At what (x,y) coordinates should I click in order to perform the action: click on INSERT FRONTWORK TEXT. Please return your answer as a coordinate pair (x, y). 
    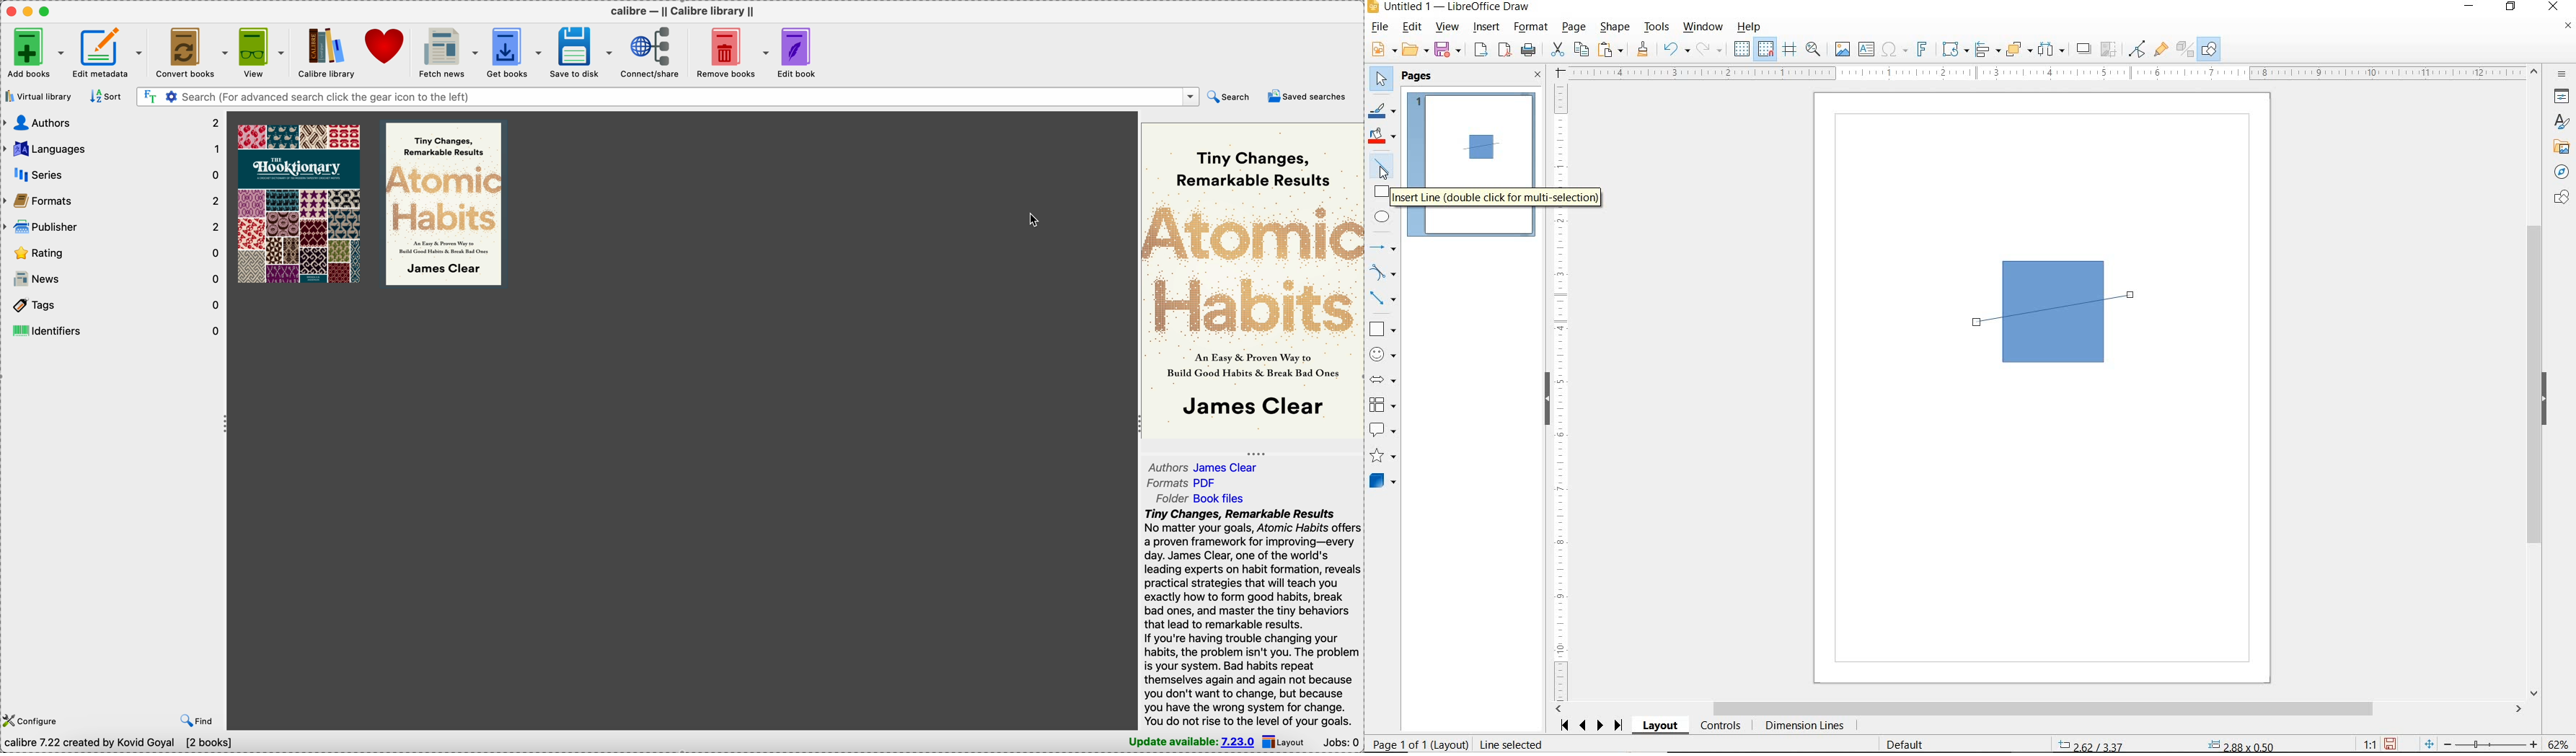
    Looking at the image, I should click on (1921, 49).